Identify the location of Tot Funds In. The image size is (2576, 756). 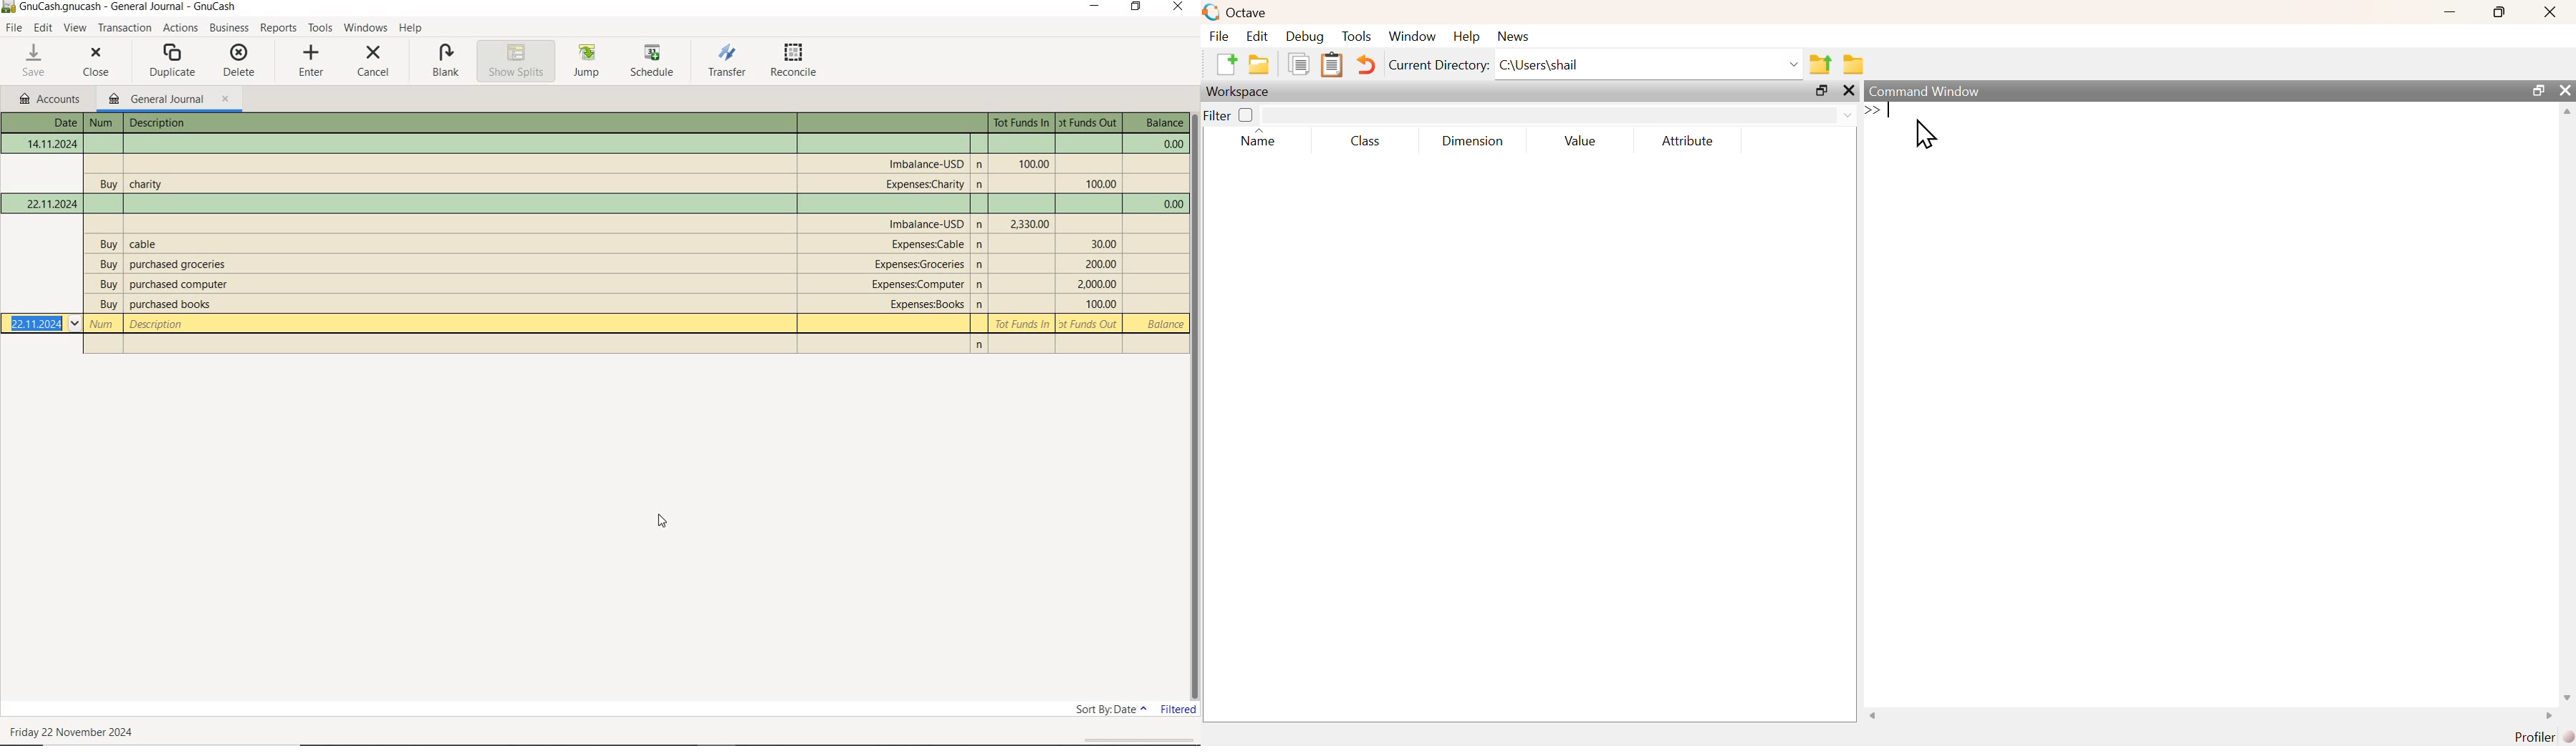
(1024, 324).